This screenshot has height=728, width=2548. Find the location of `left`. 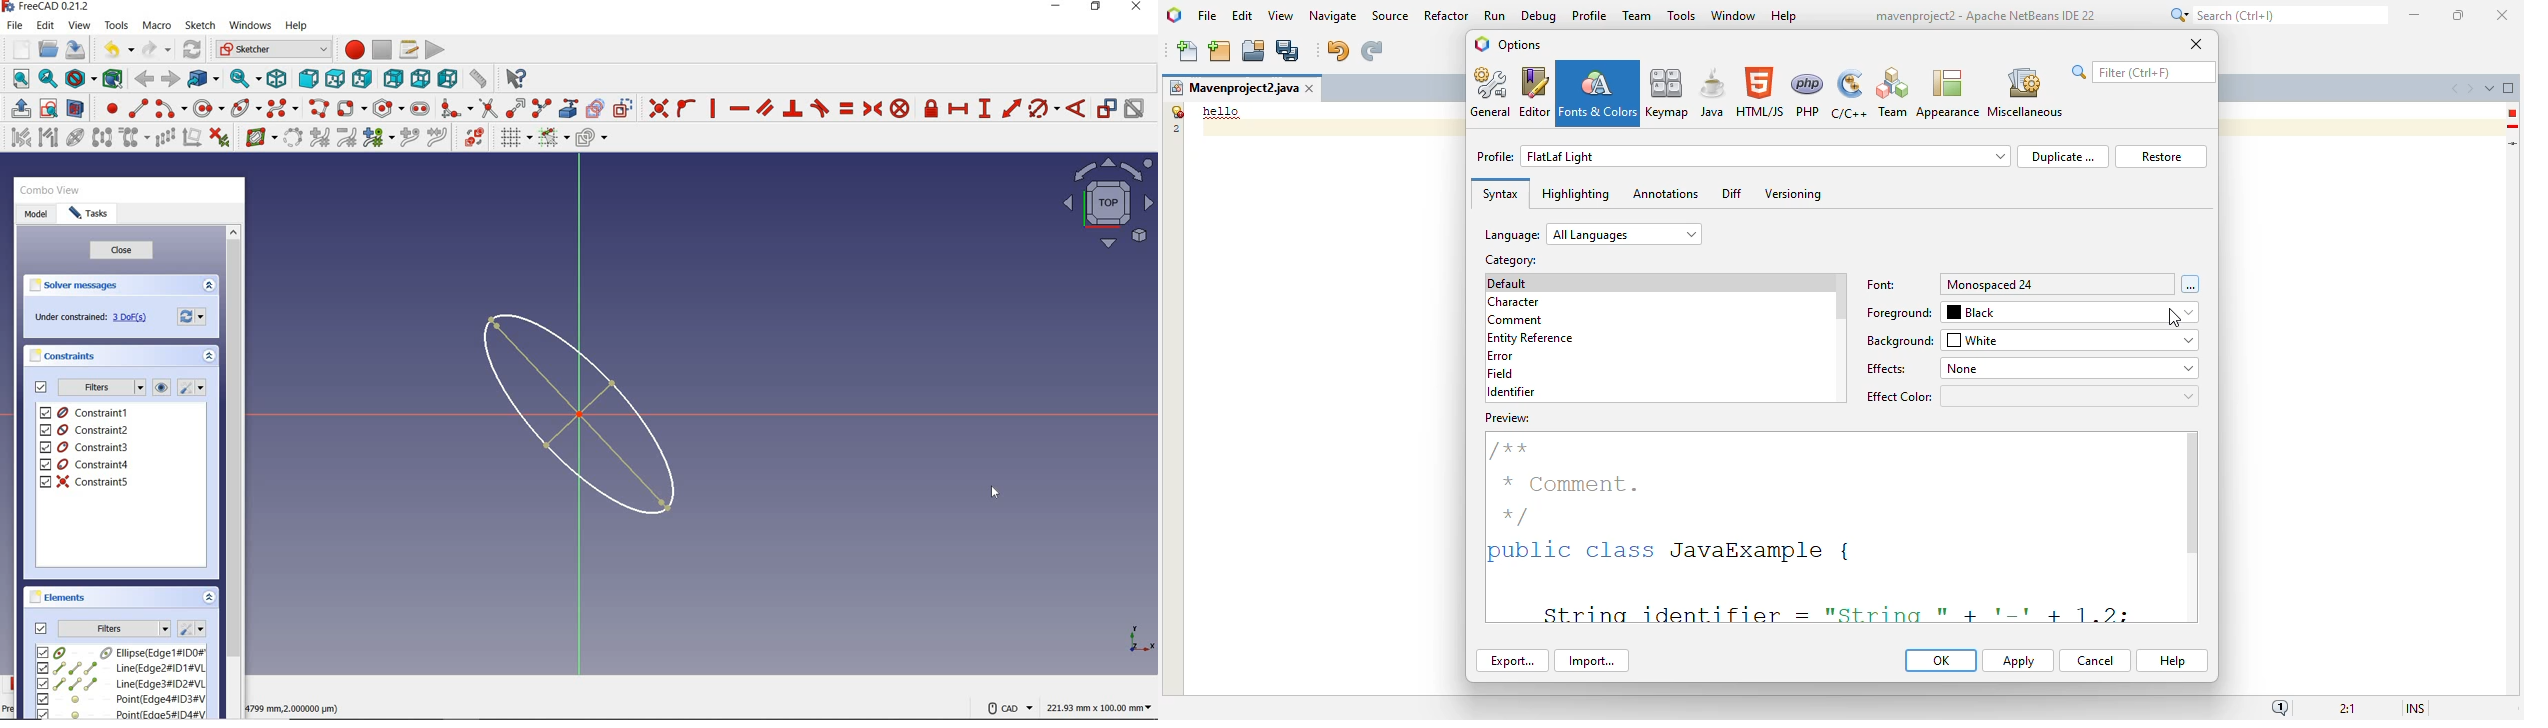

left is located at coordinates (448, 78).